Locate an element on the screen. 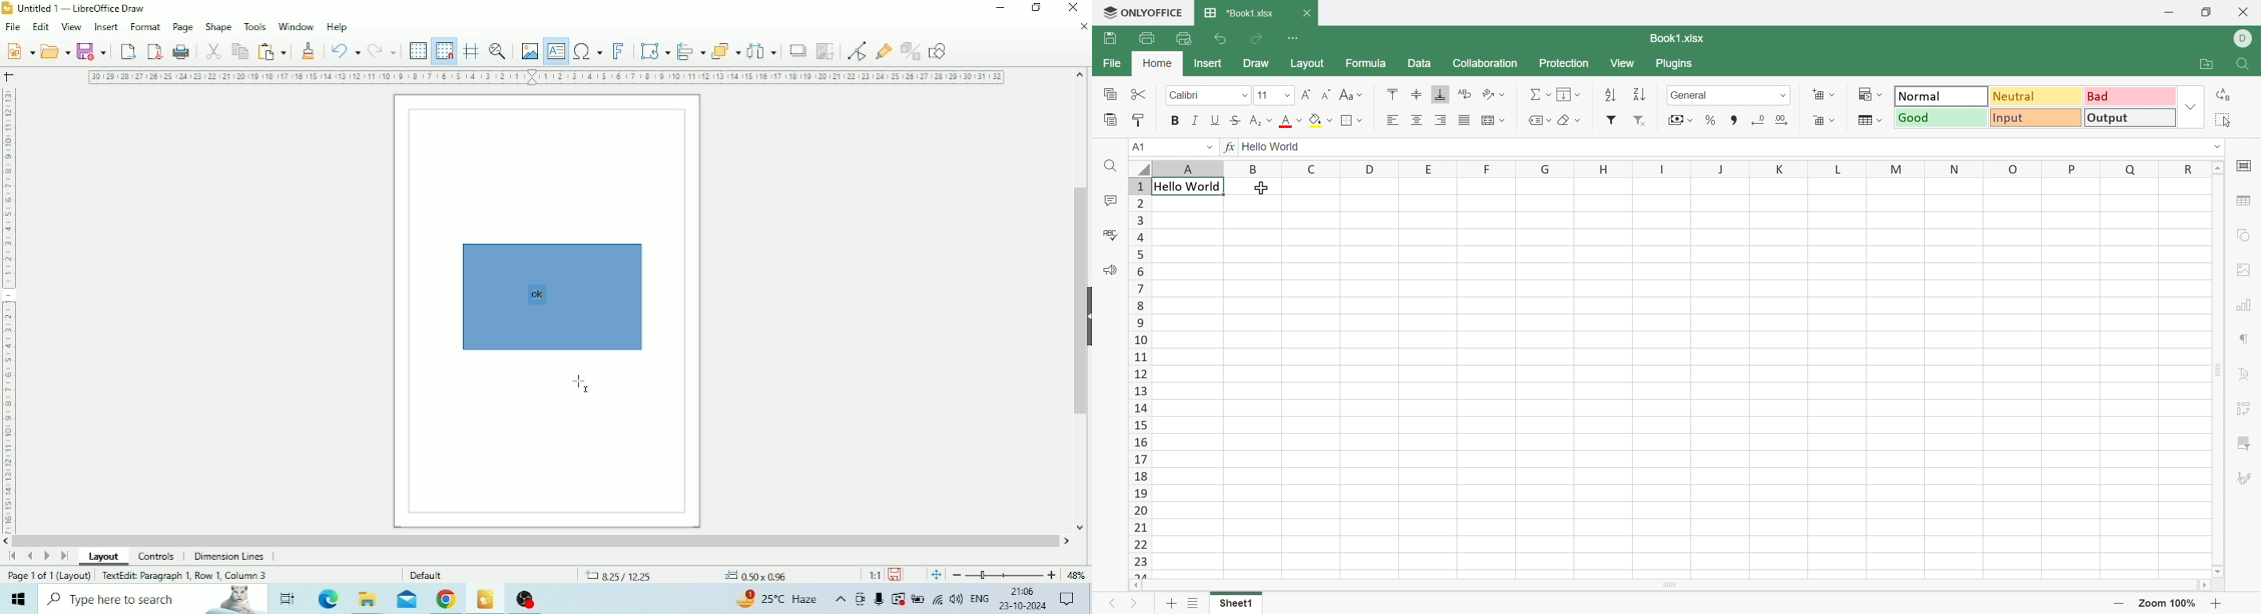 This screenshot has width=2268, height=616. Language is located at coordinates (980, 597).